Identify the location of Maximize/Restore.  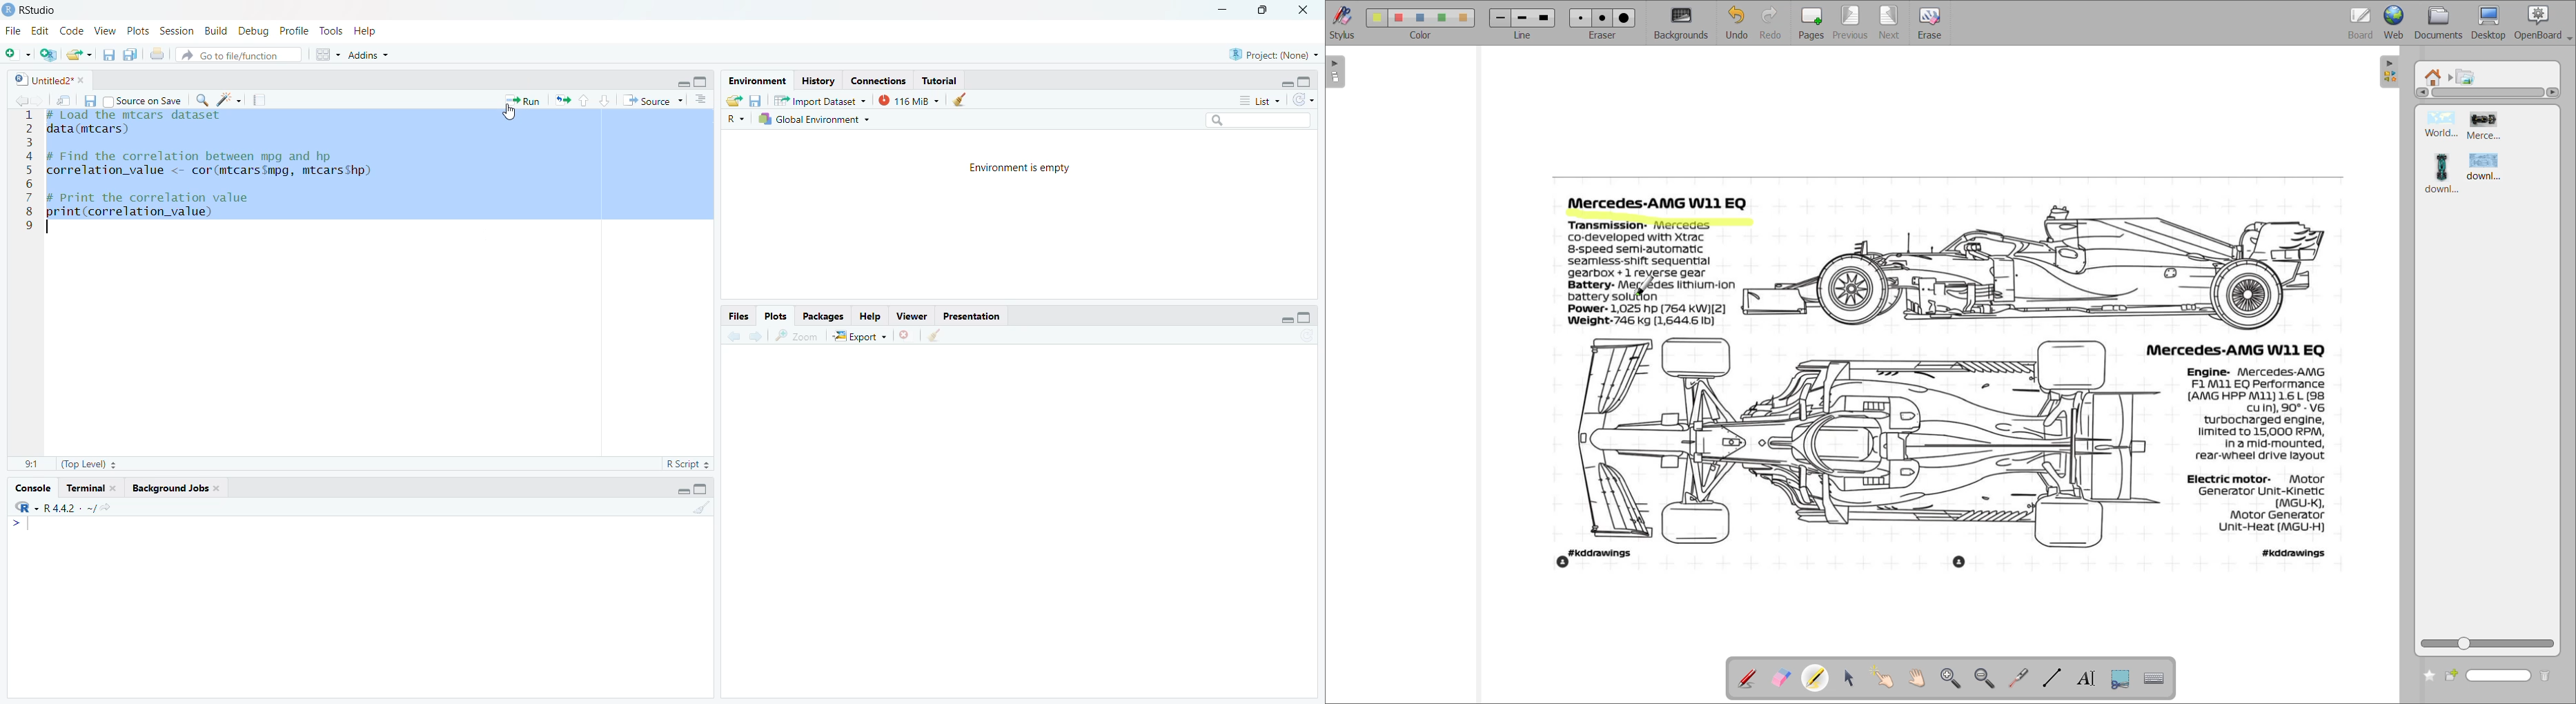
(1266, 10).